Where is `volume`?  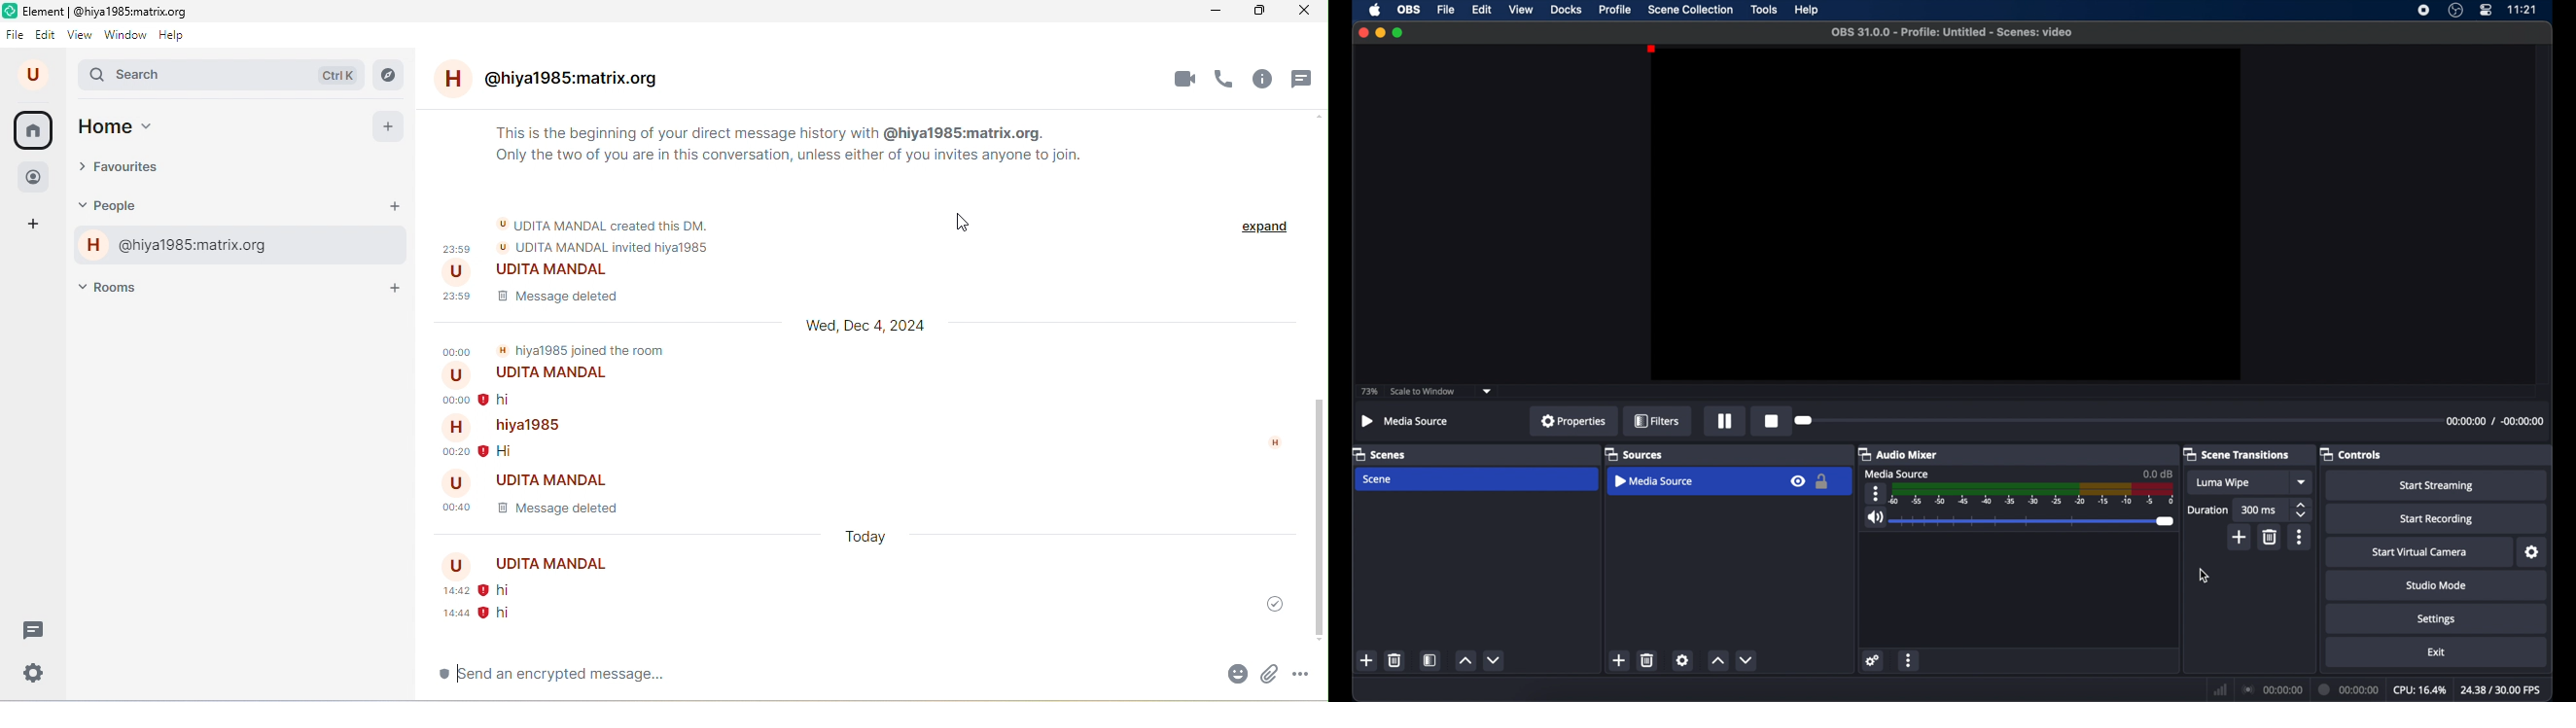
volume is located at coordinates (1875, 517).